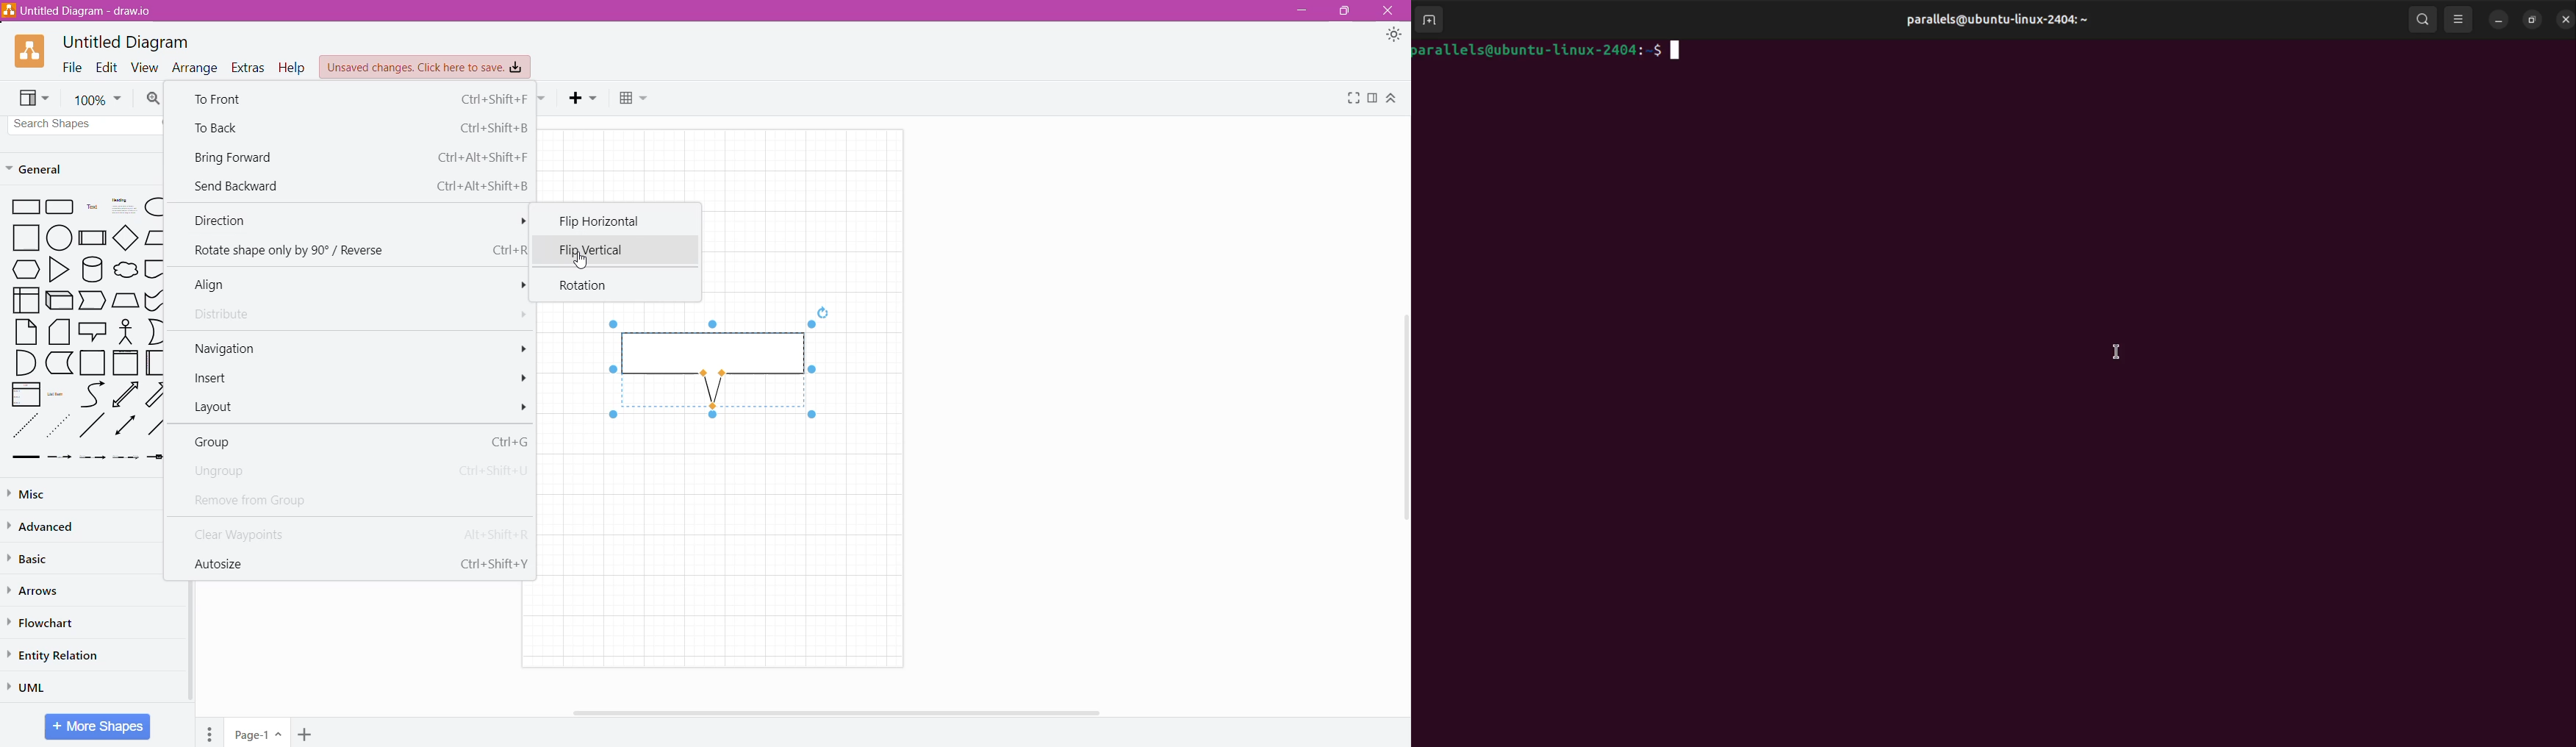  What do you see at coordinates (359, 127) in the screenshot?
I see `To Back` at bounding box center [359, 127].